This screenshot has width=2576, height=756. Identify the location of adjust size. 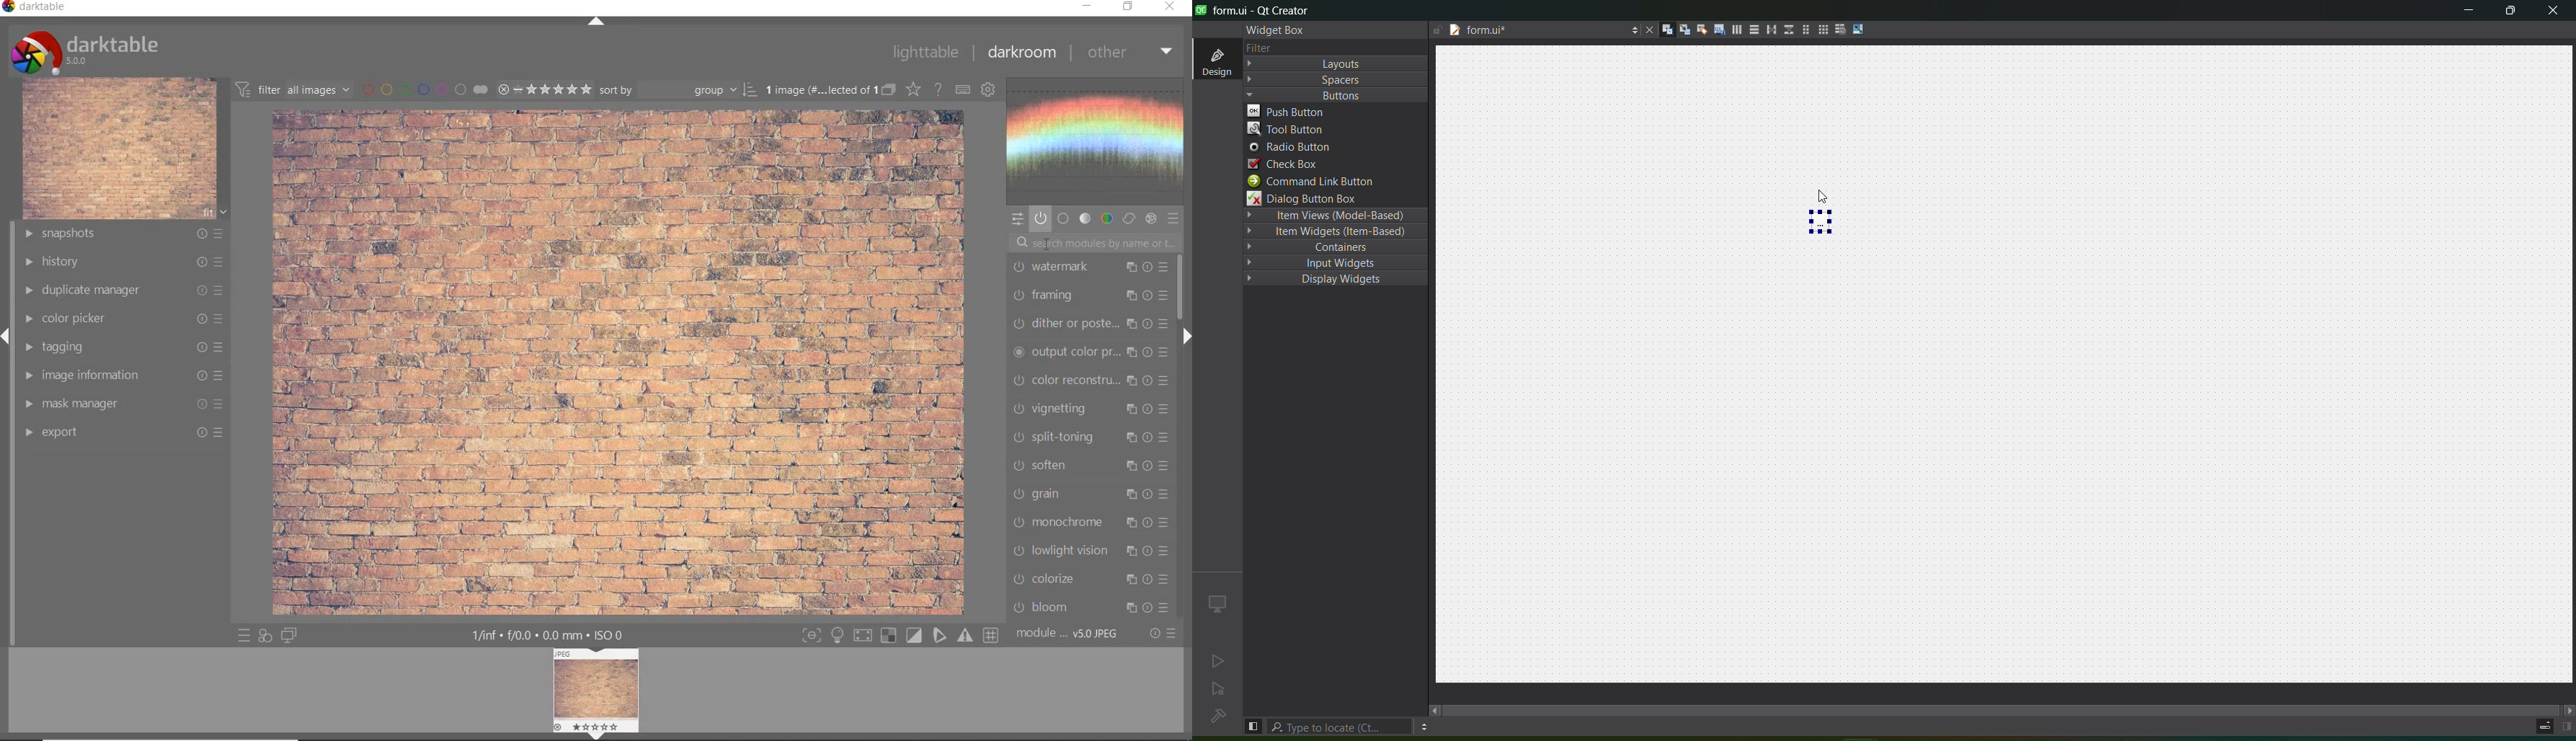
(1859, 29).